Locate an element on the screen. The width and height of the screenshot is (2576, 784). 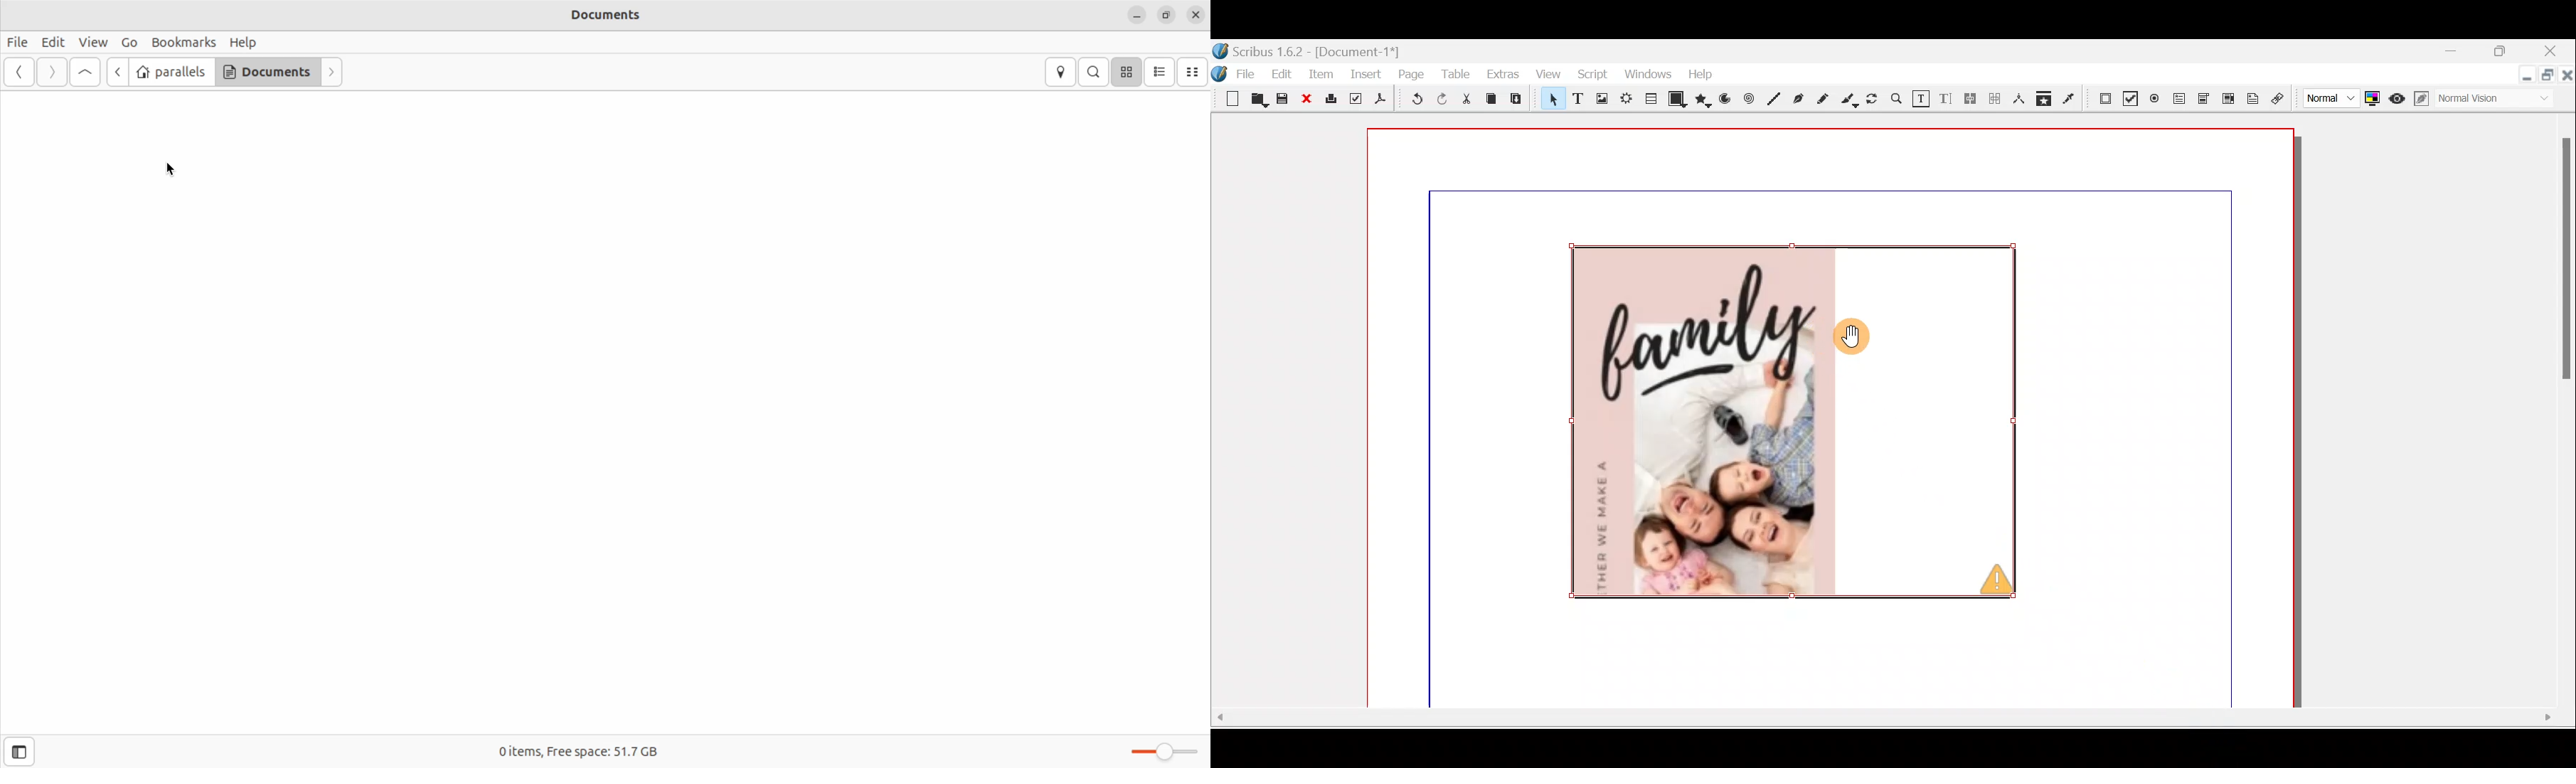
Table is located at coordinates (1649, 97).